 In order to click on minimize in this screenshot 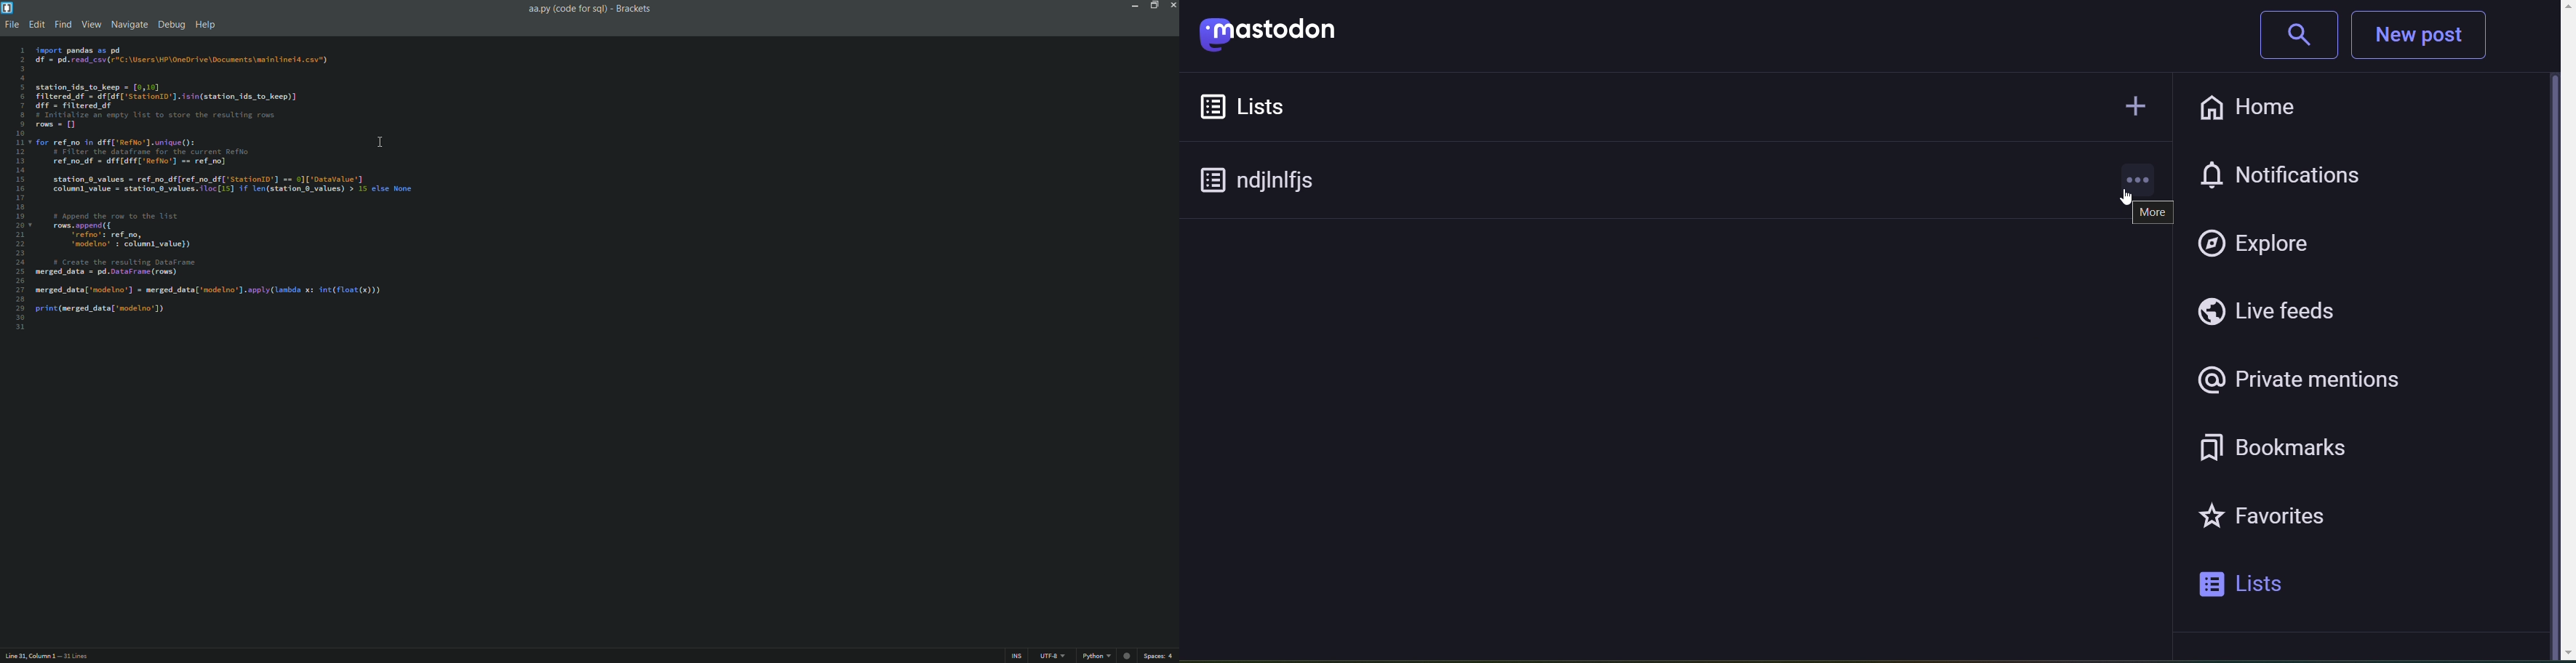, I will do `click(1134, 6)`.